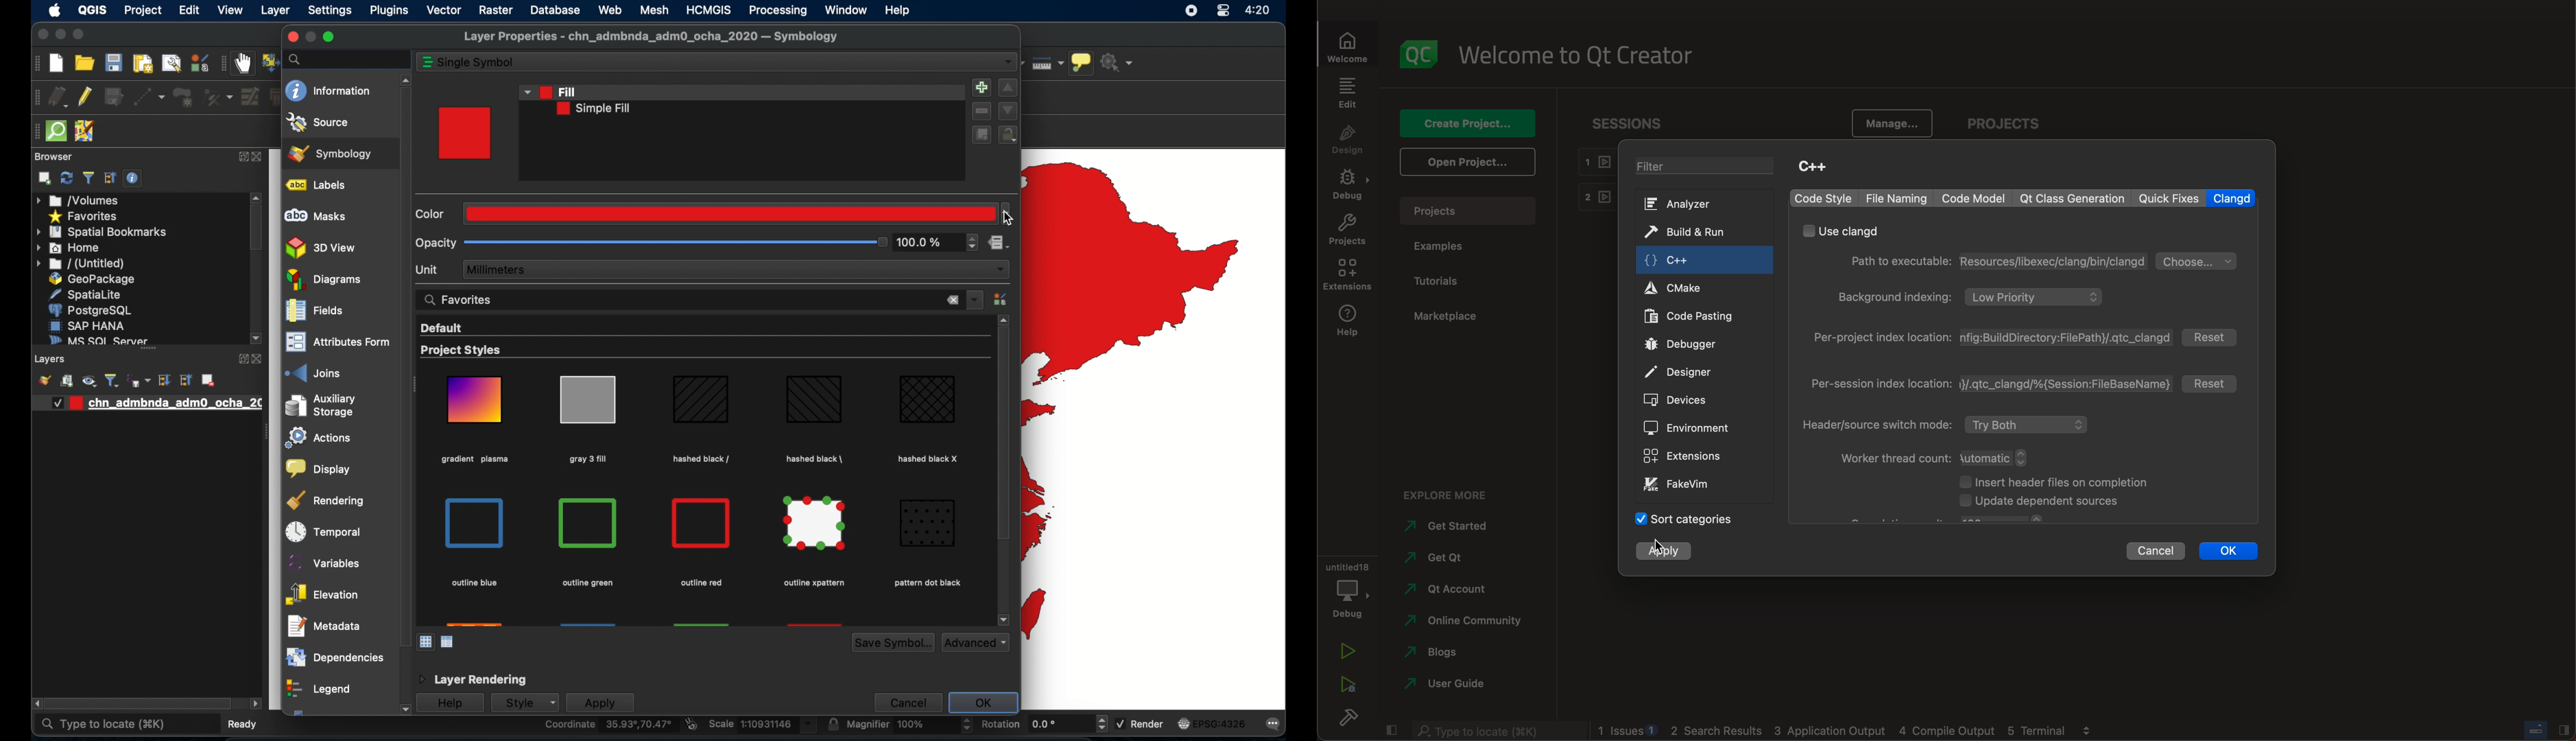  Describe the element at coordinates (1347, 717) in the screenshot. I see `build` at that location.